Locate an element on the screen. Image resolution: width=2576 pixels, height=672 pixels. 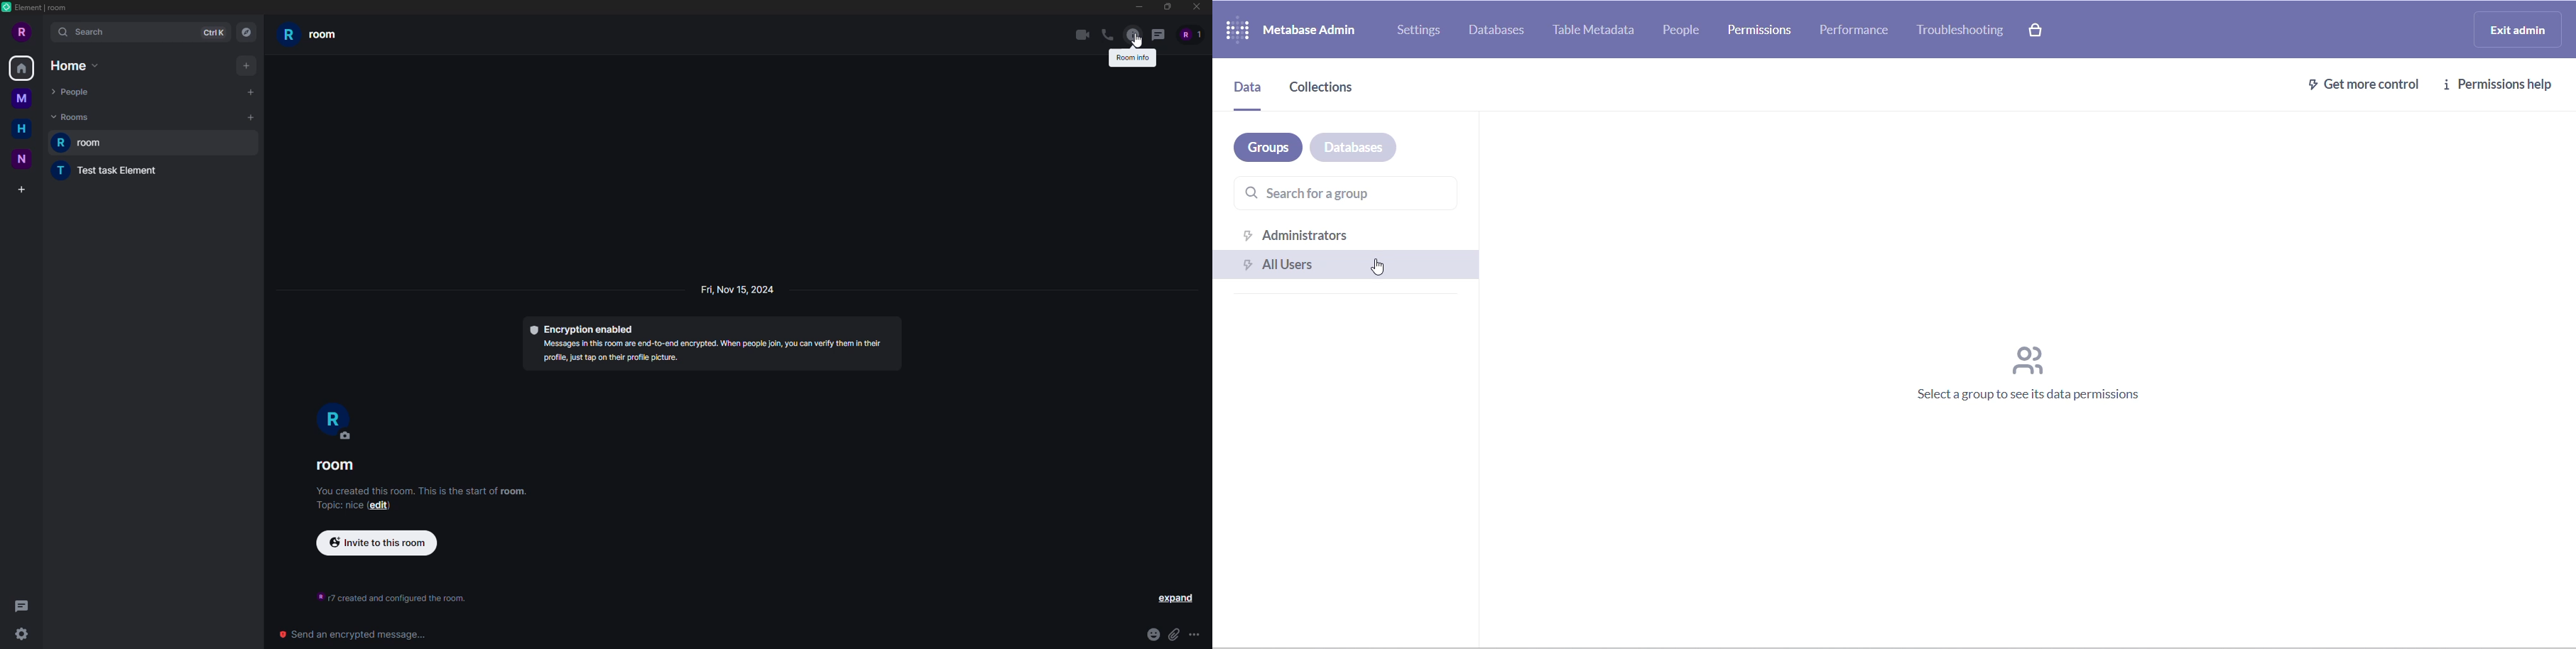
add is located at coordinates (246, 66).